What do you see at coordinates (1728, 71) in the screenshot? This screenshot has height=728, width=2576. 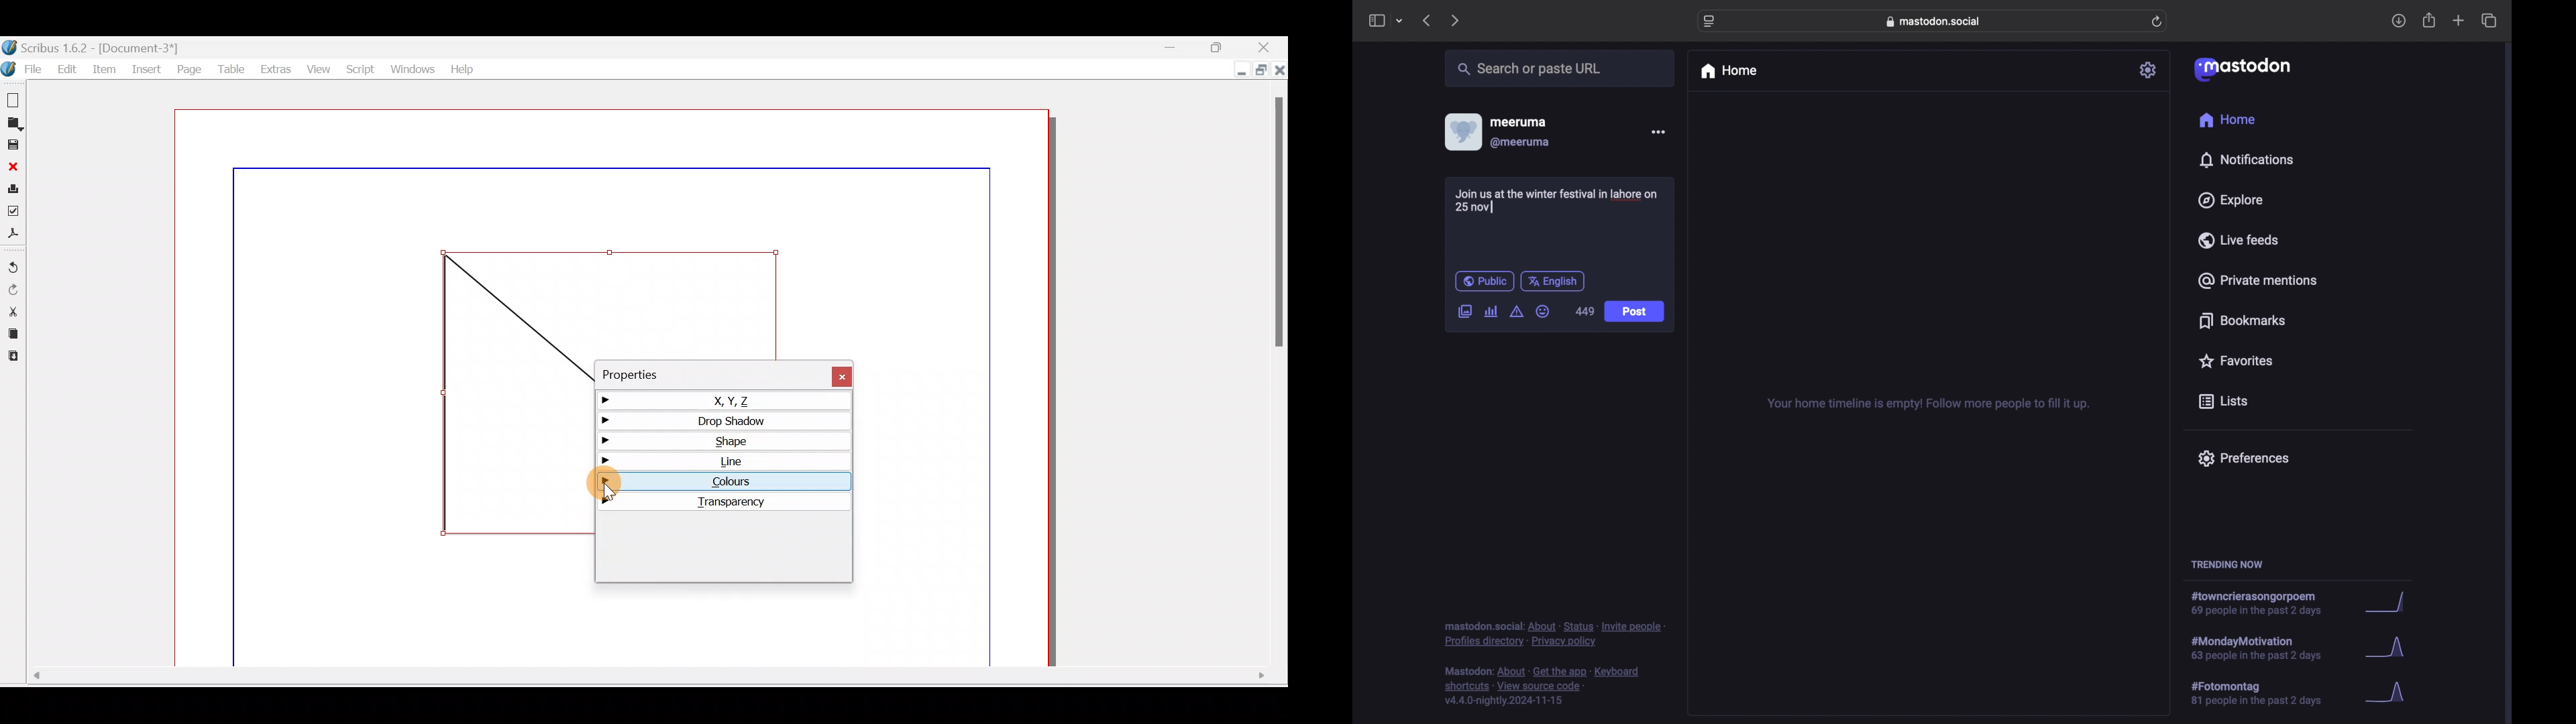 I see `home` at bounding box center [1728, 71].